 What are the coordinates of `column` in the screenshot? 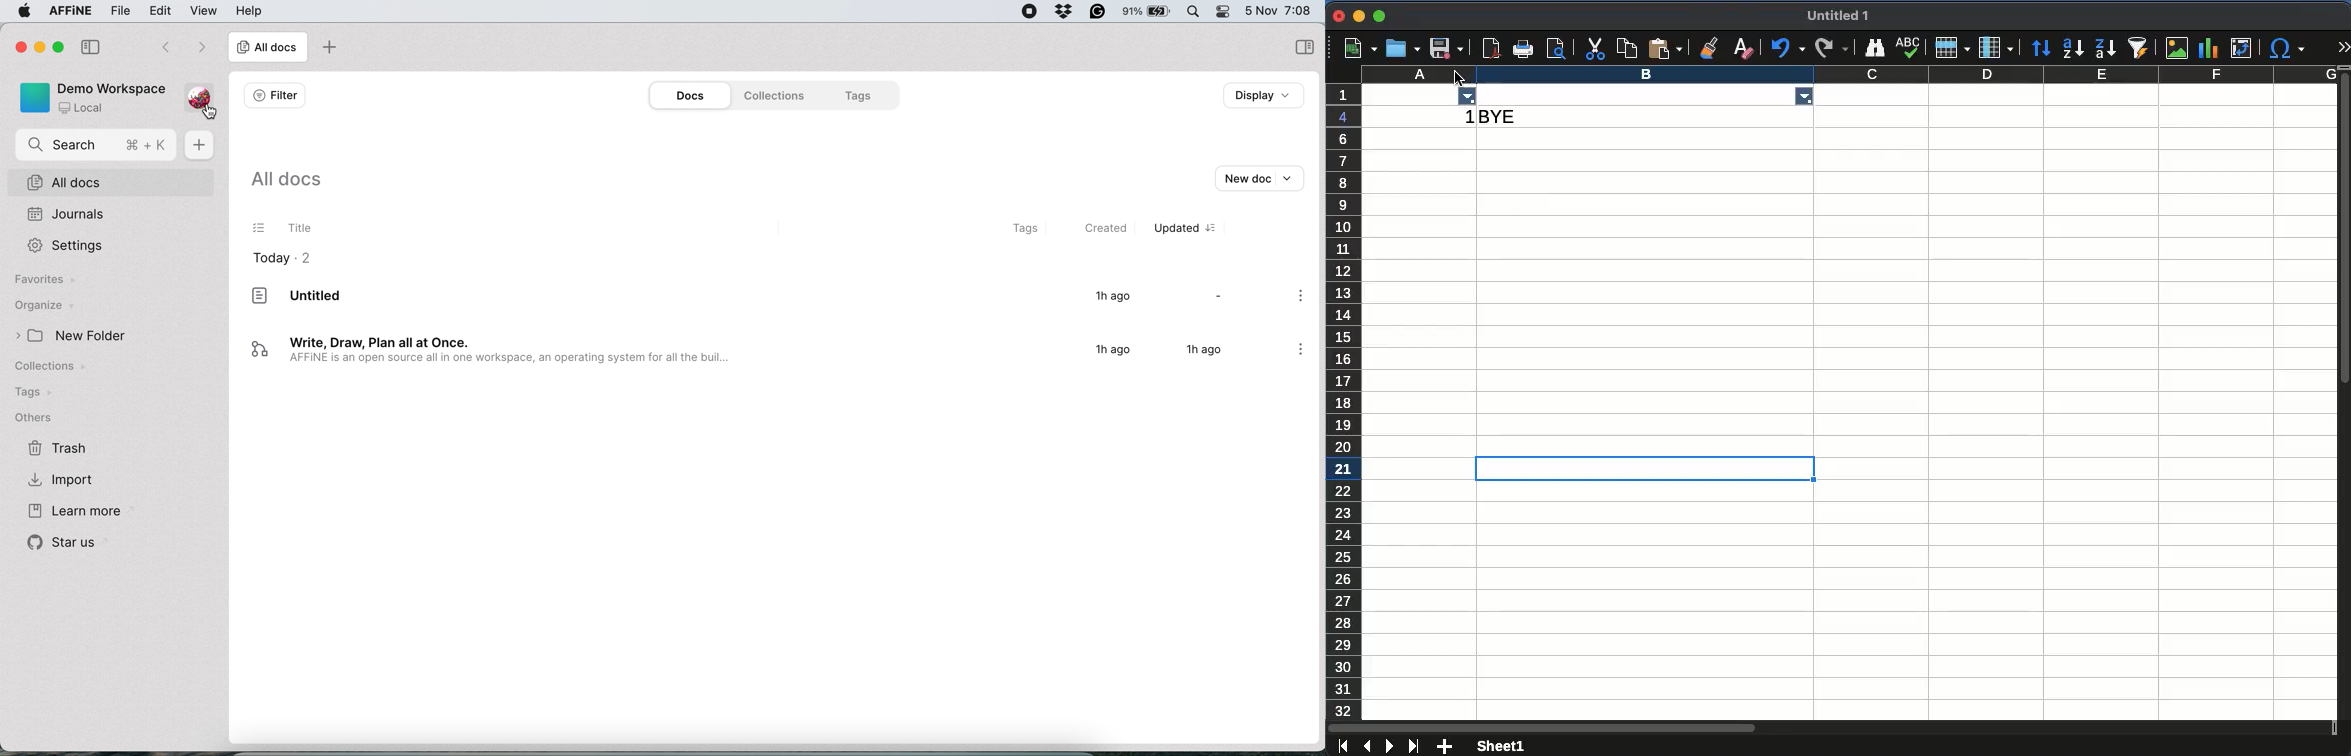 It's located at (1397, 74).